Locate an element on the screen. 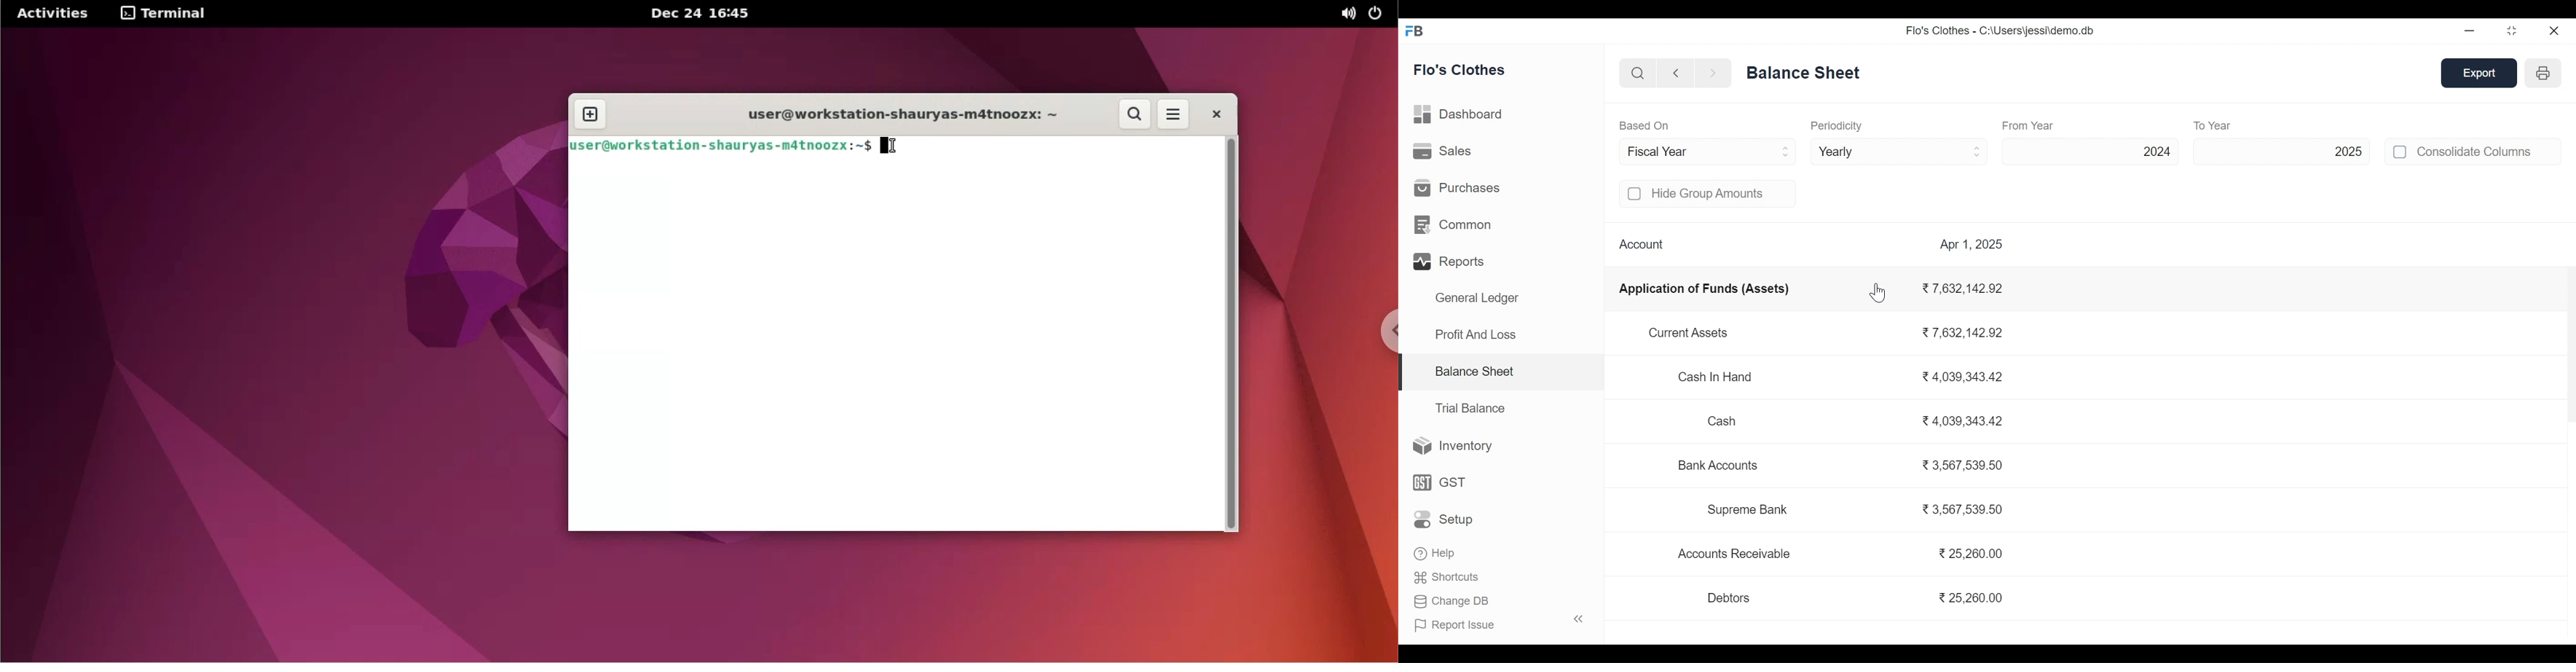  dashboard is located at coordinates (1460, 117).